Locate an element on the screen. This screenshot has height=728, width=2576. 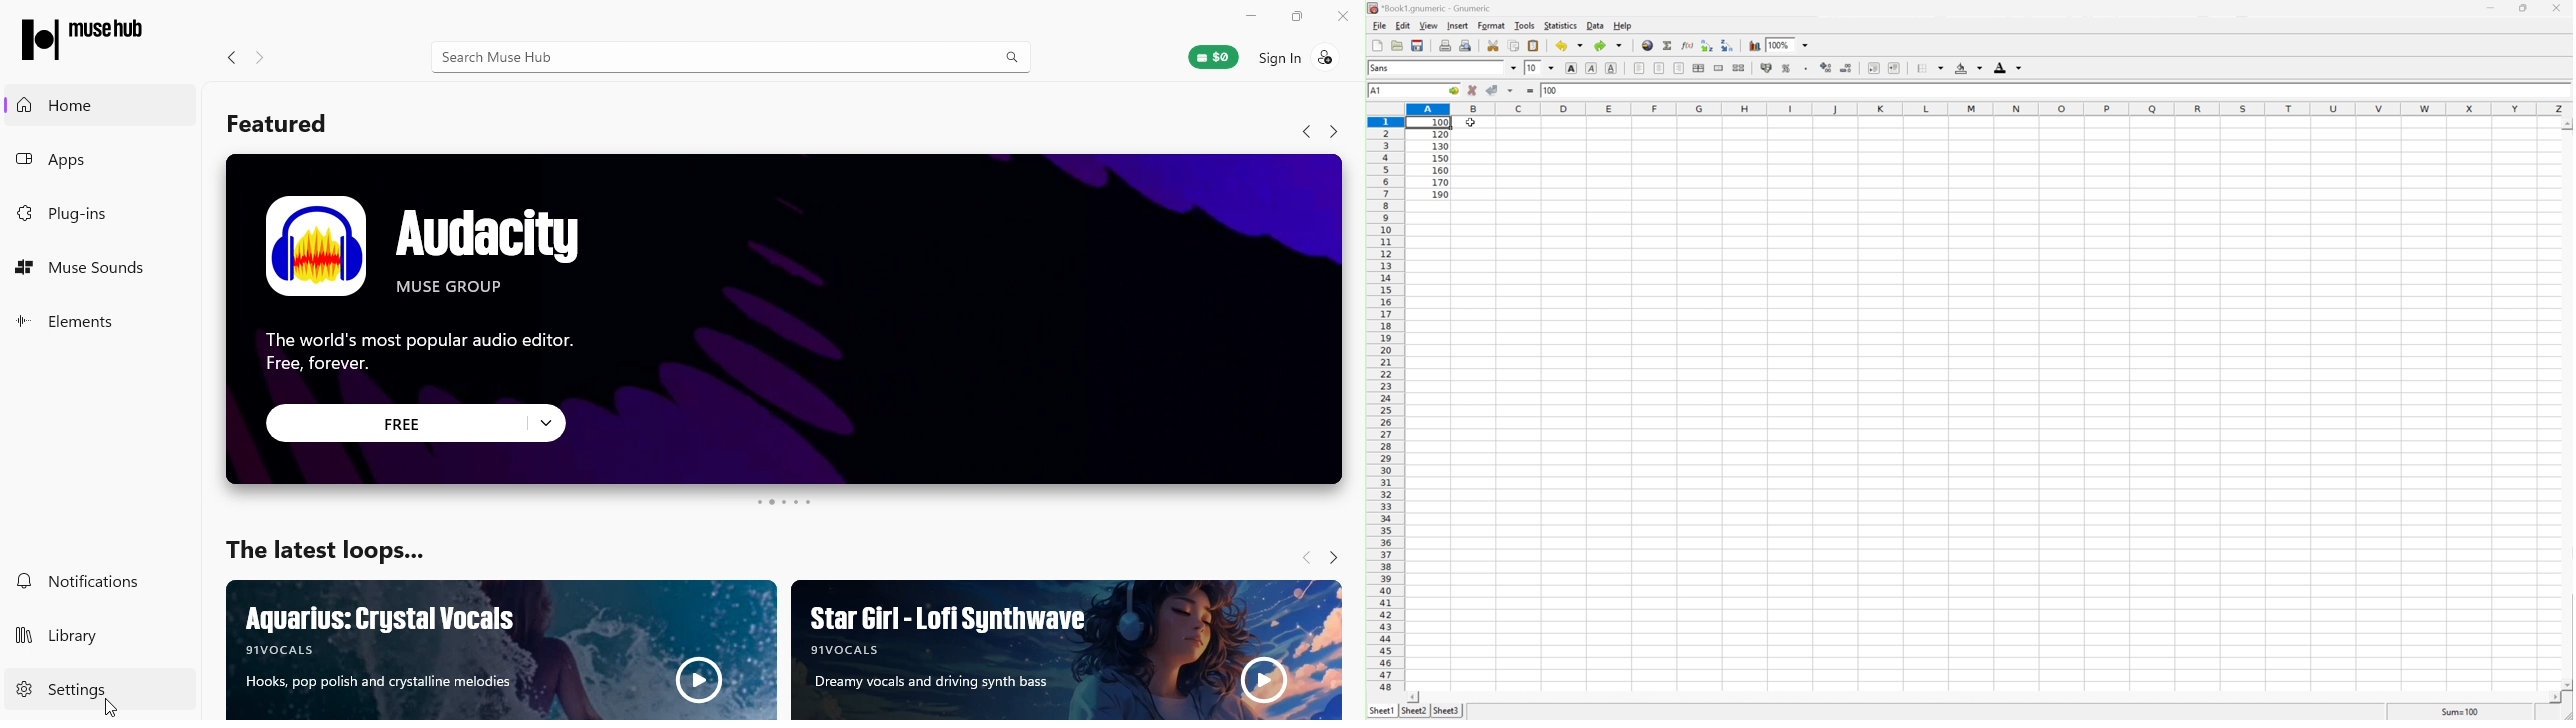
170 is located at coordinates (1440, 182).